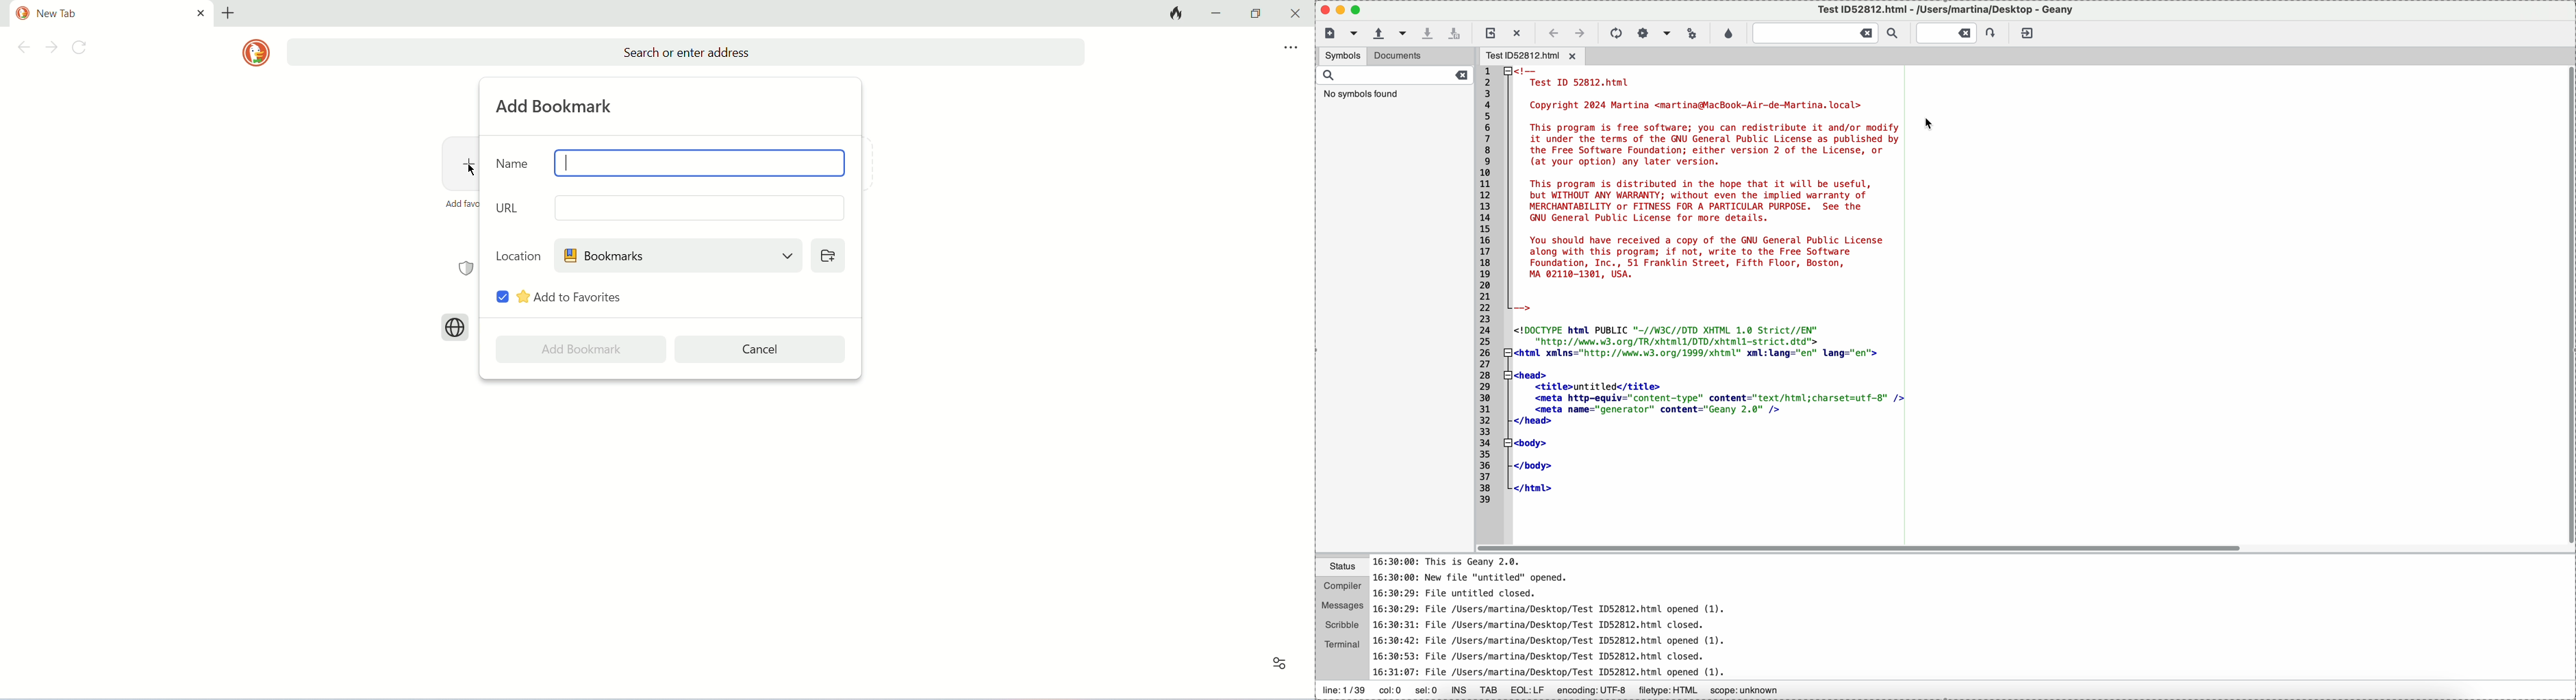 This screenshot has width=2576, height=700. What do you see at coordinates (1927, 125) in the screenshot?
I see `cursor` at bounding box center [1927, 125].